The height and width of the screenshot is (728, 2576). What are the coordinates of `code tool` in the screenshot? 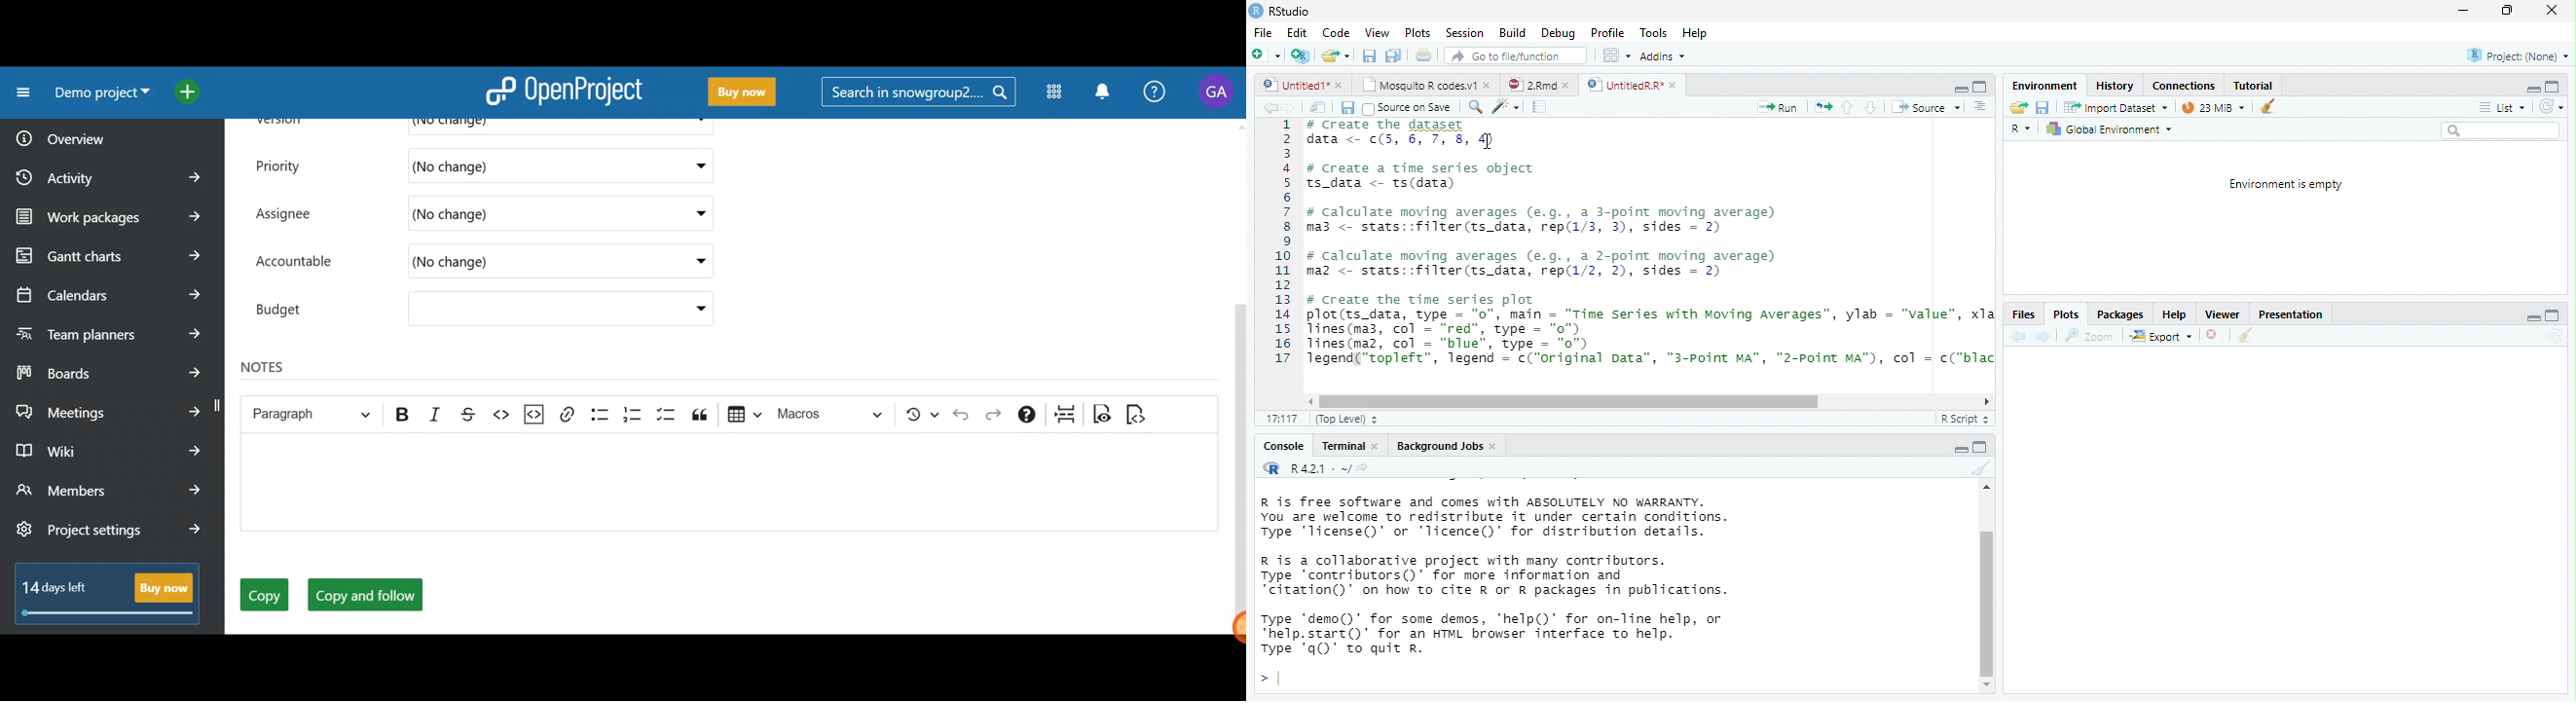 It's located at (1507, 106).